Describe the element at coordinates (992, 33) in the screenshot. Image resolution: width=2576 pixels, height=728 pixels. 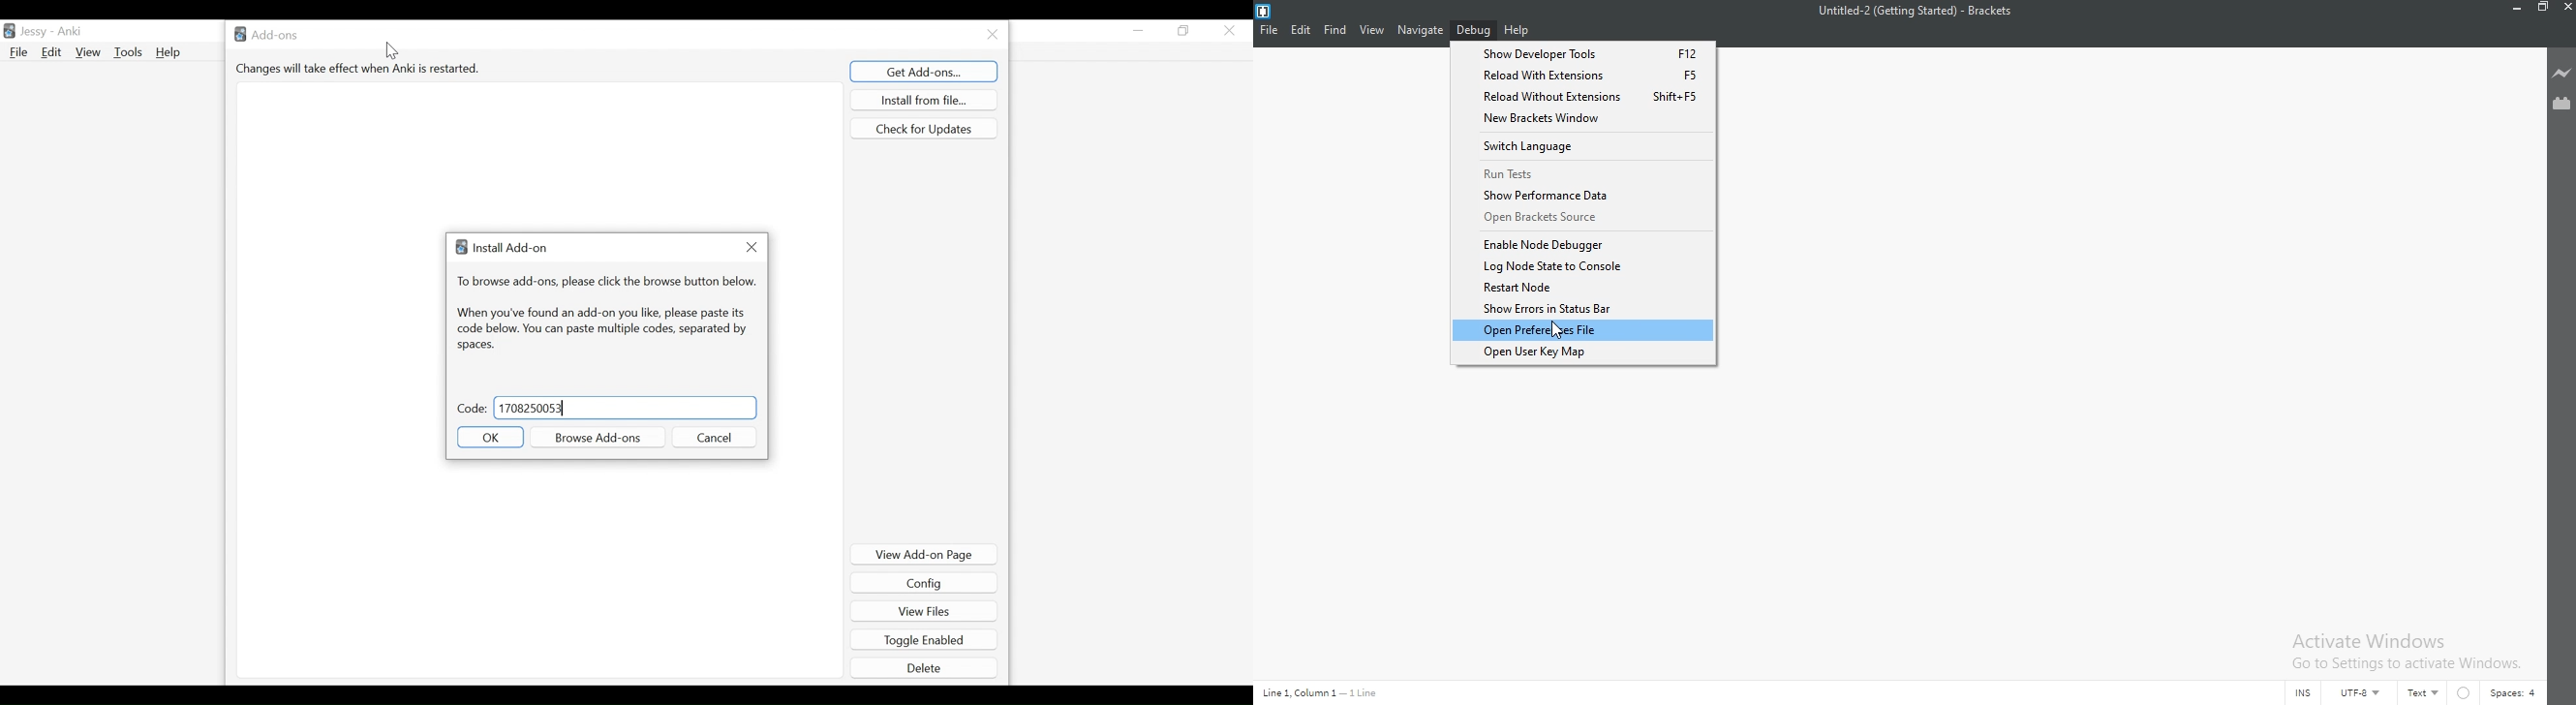
I see `Close` at that location.